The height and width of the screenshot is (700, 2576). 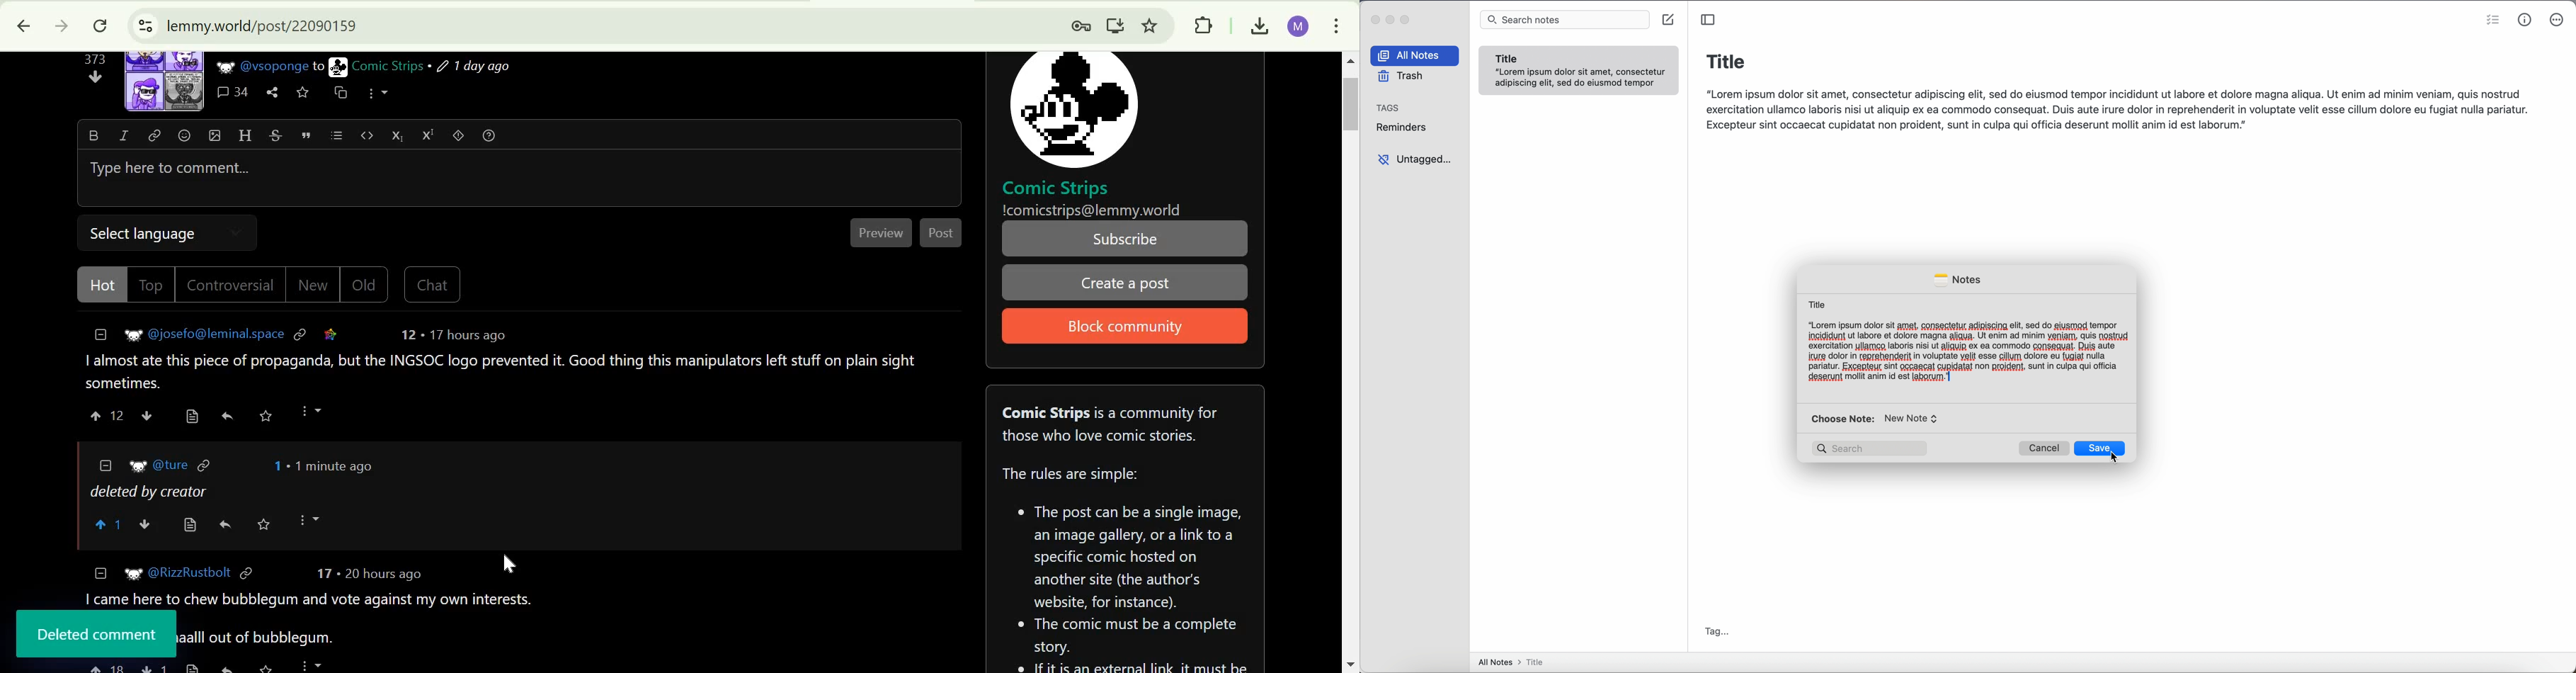 What do you see at coordinates (1871, 449) in the screenshot?
I see `search bar` at bounding box center [1871, 449].